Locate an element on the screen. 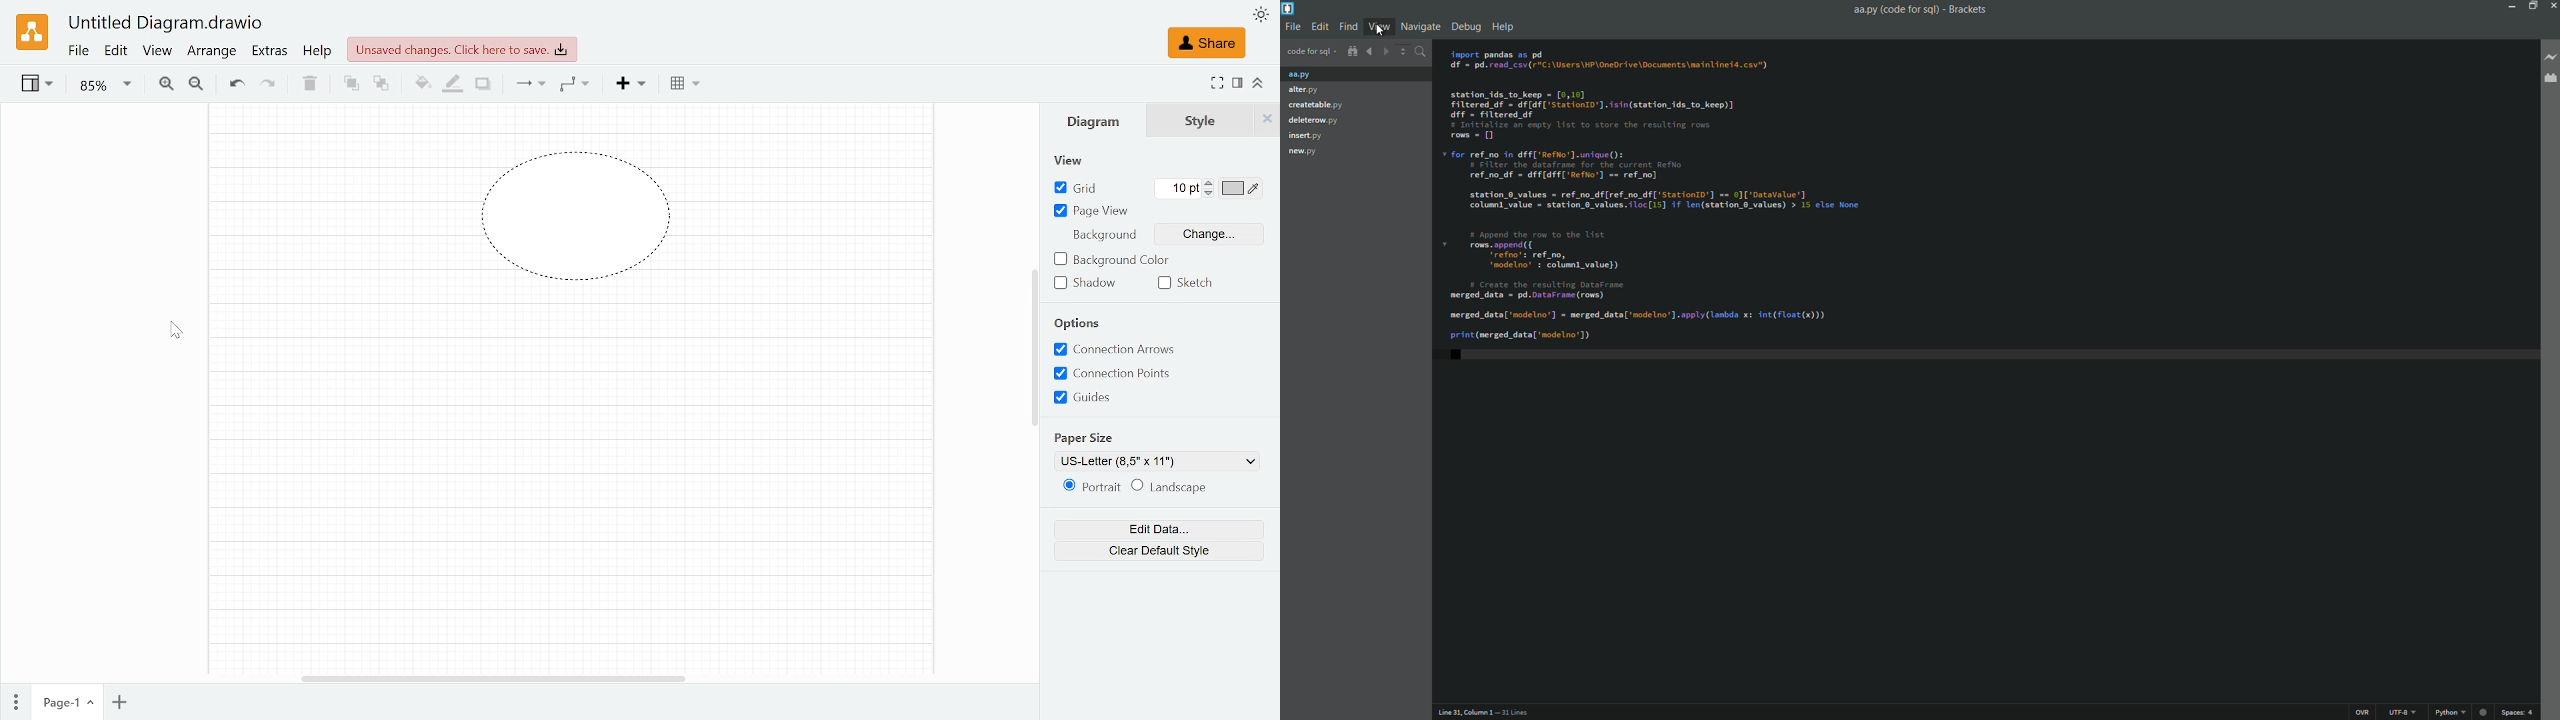 This screenshot has width=2576, height=728. live preview button is located at coordinates (2551, 57).